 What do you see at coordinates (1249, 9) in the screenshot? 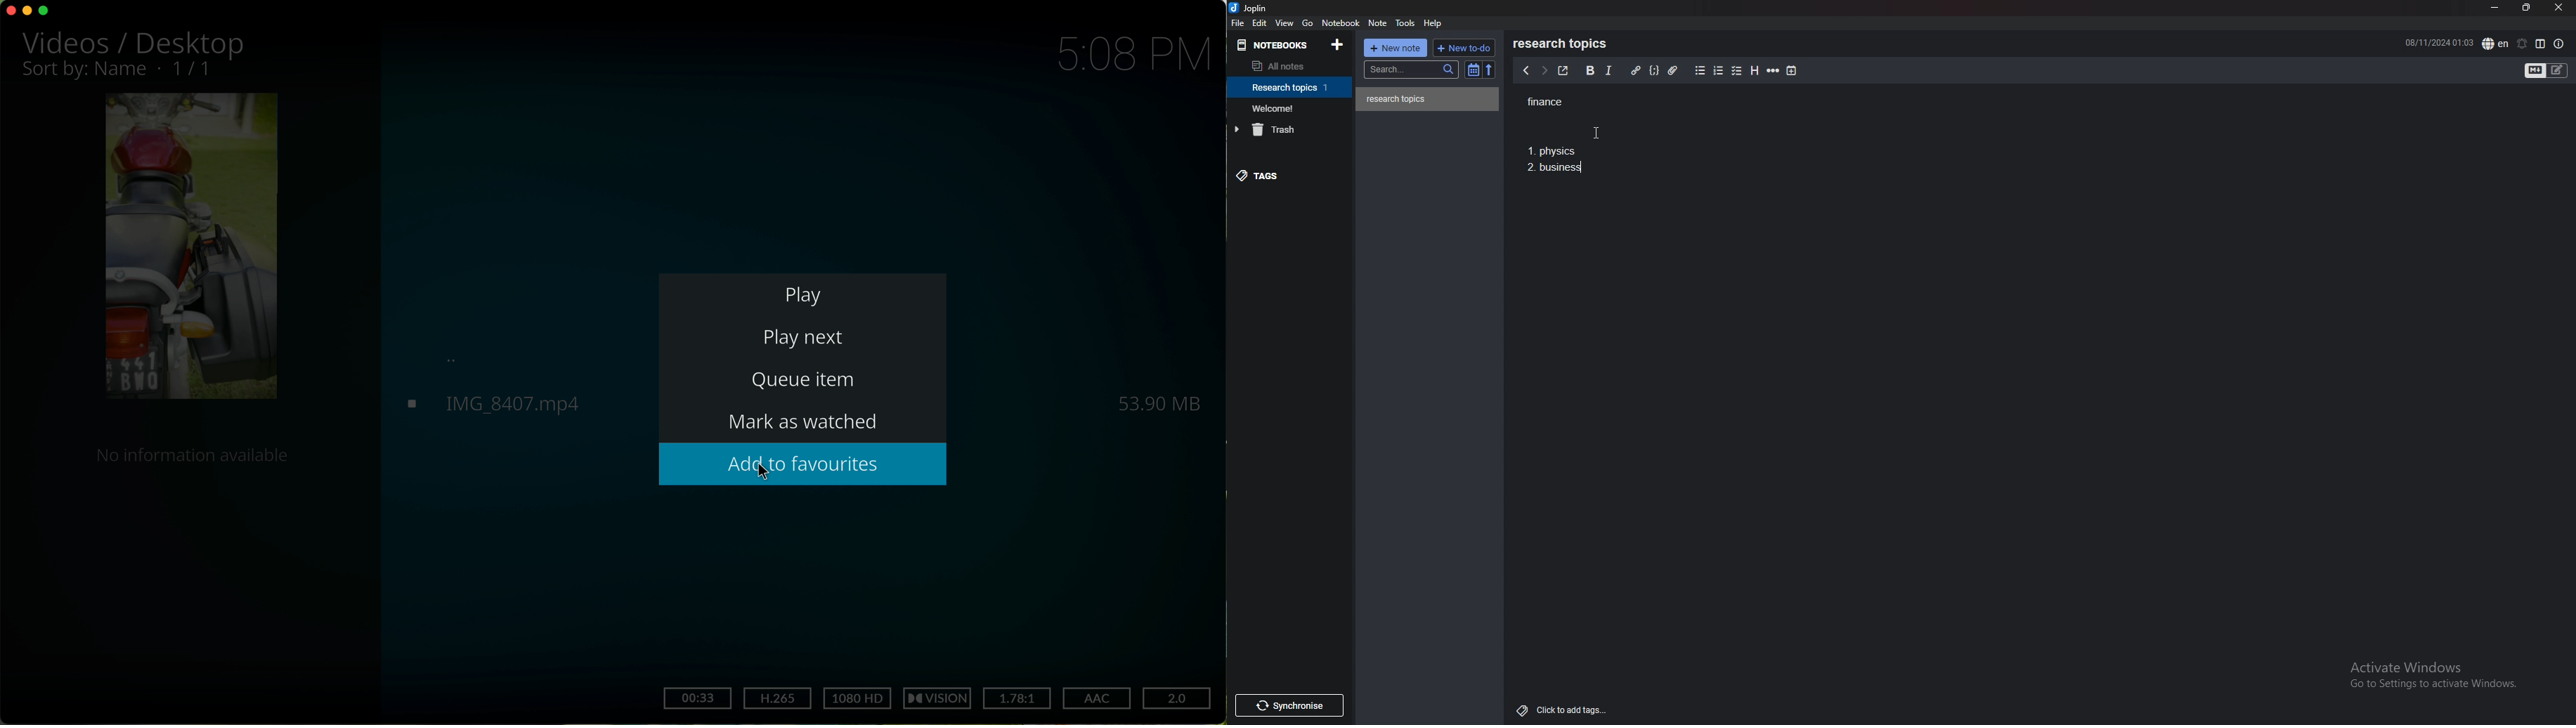
I see `joplin` at bounding box center [1249, 9].